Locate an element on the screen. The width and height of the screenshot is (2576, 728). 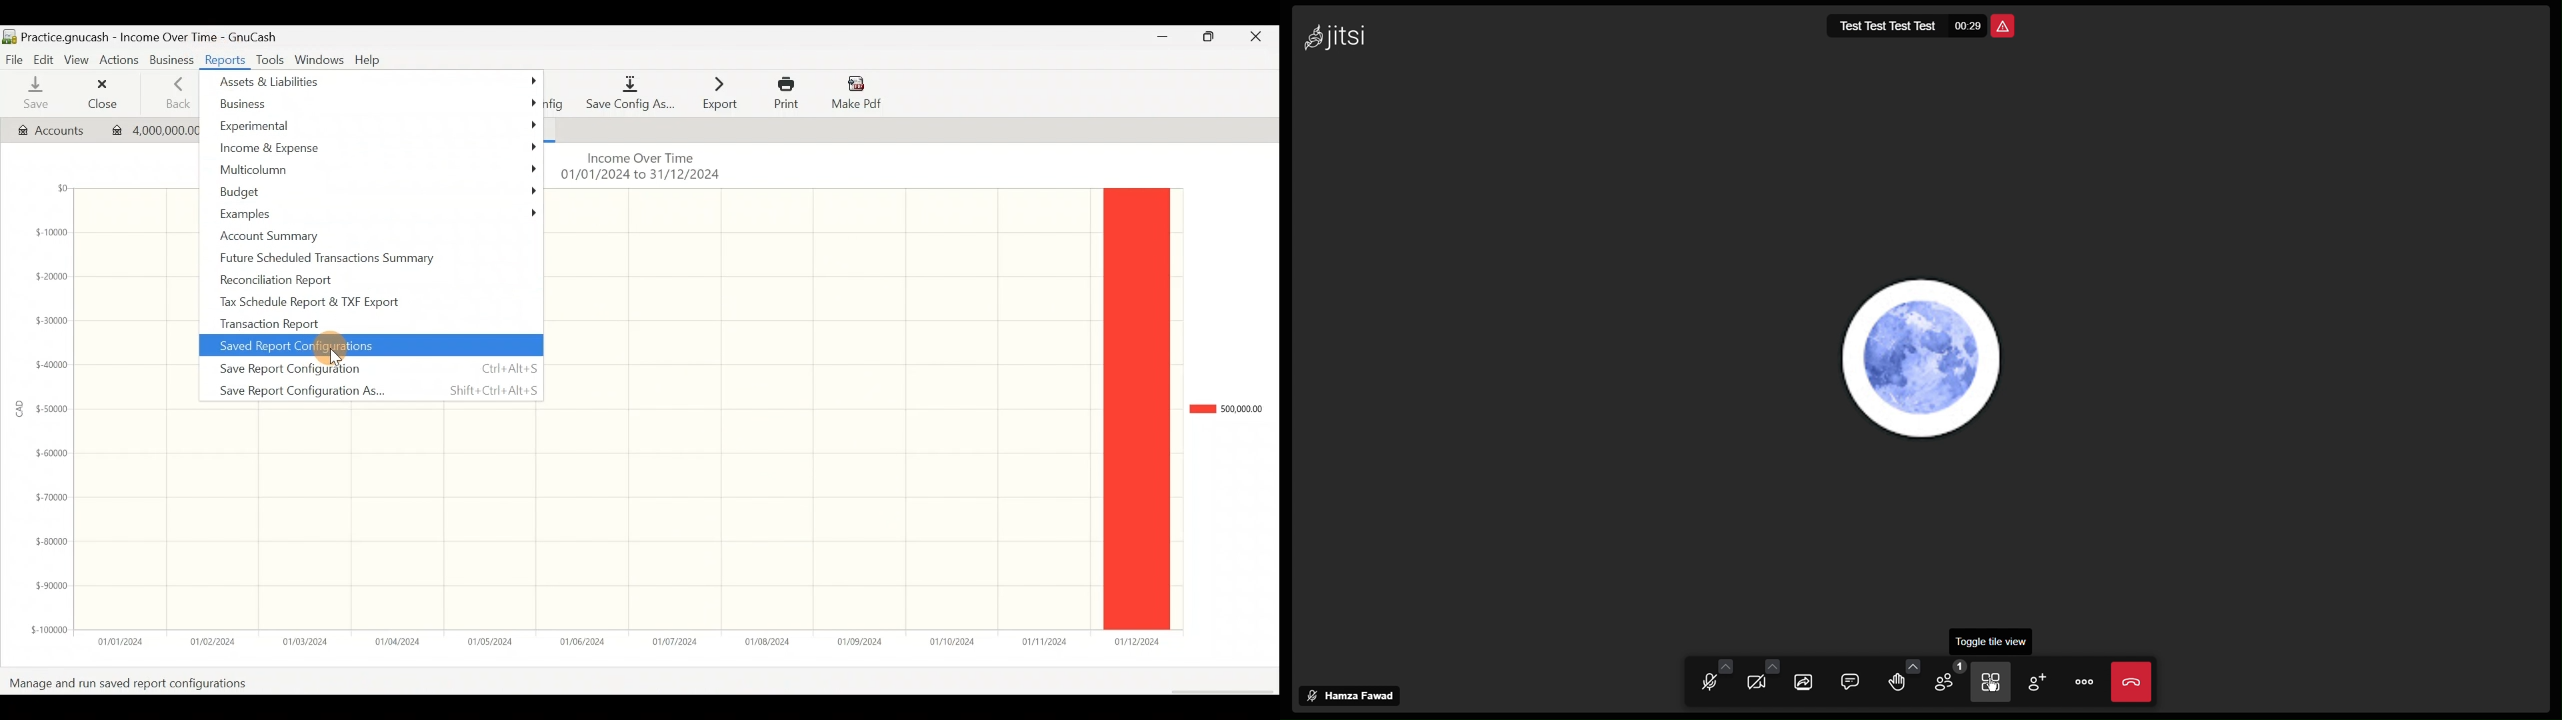
Account PFP is located at coordinates (1928, 359).